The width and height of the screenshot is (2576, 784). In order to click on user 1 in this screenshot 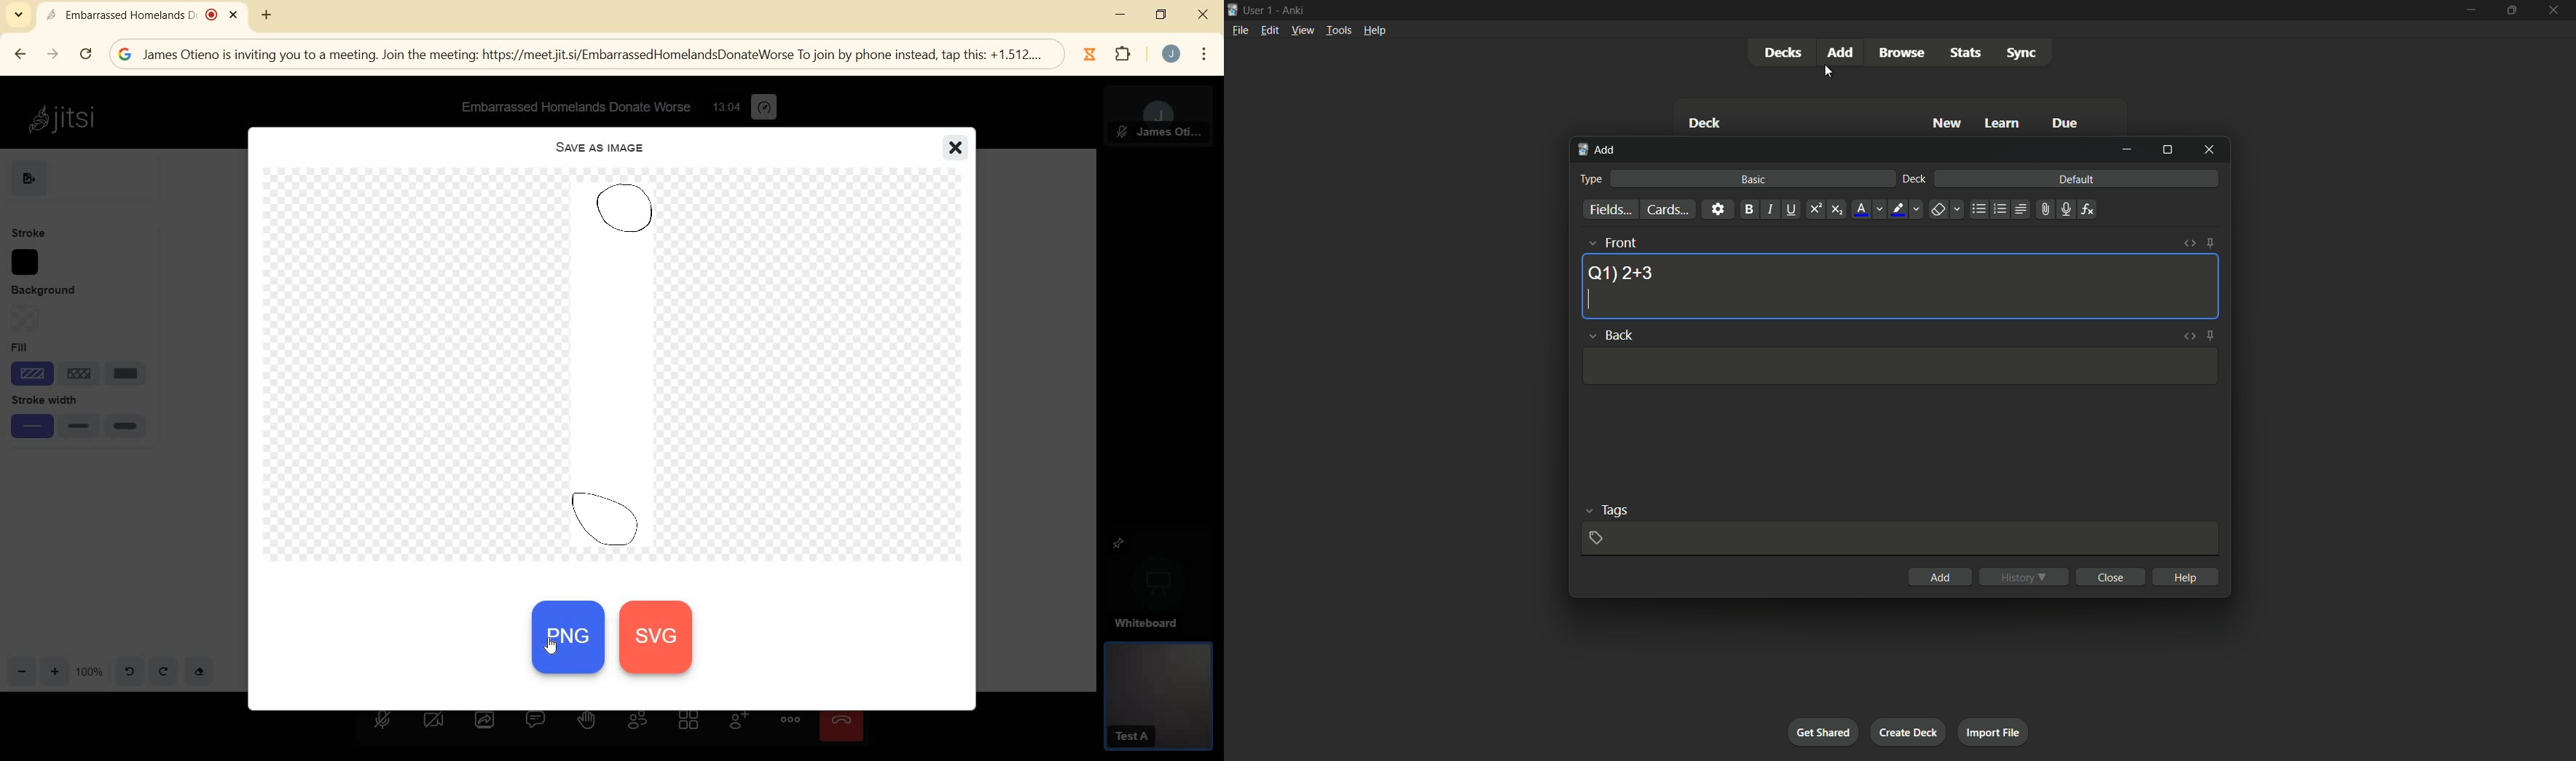, I will do `click(1258, 8)`.